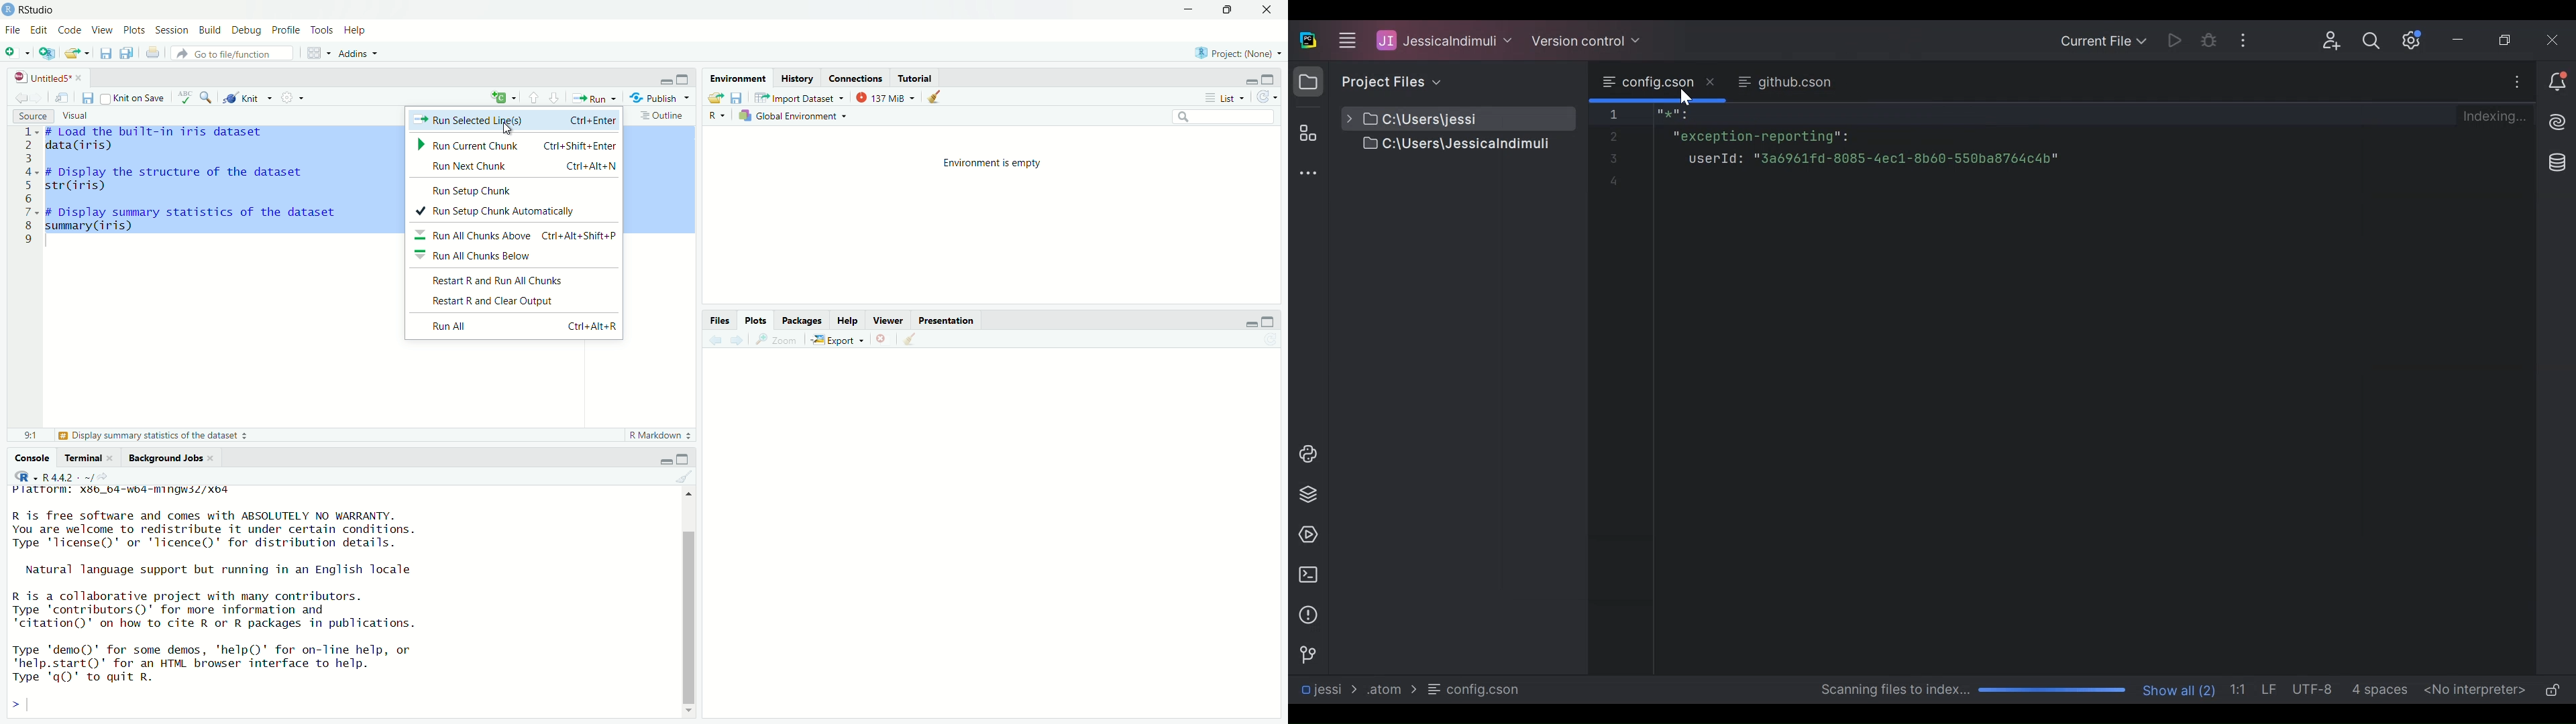  What do you see at coordinates (535, 97) in the screenshot?
I see `Go to previous section` at bounding box center [535, 97].